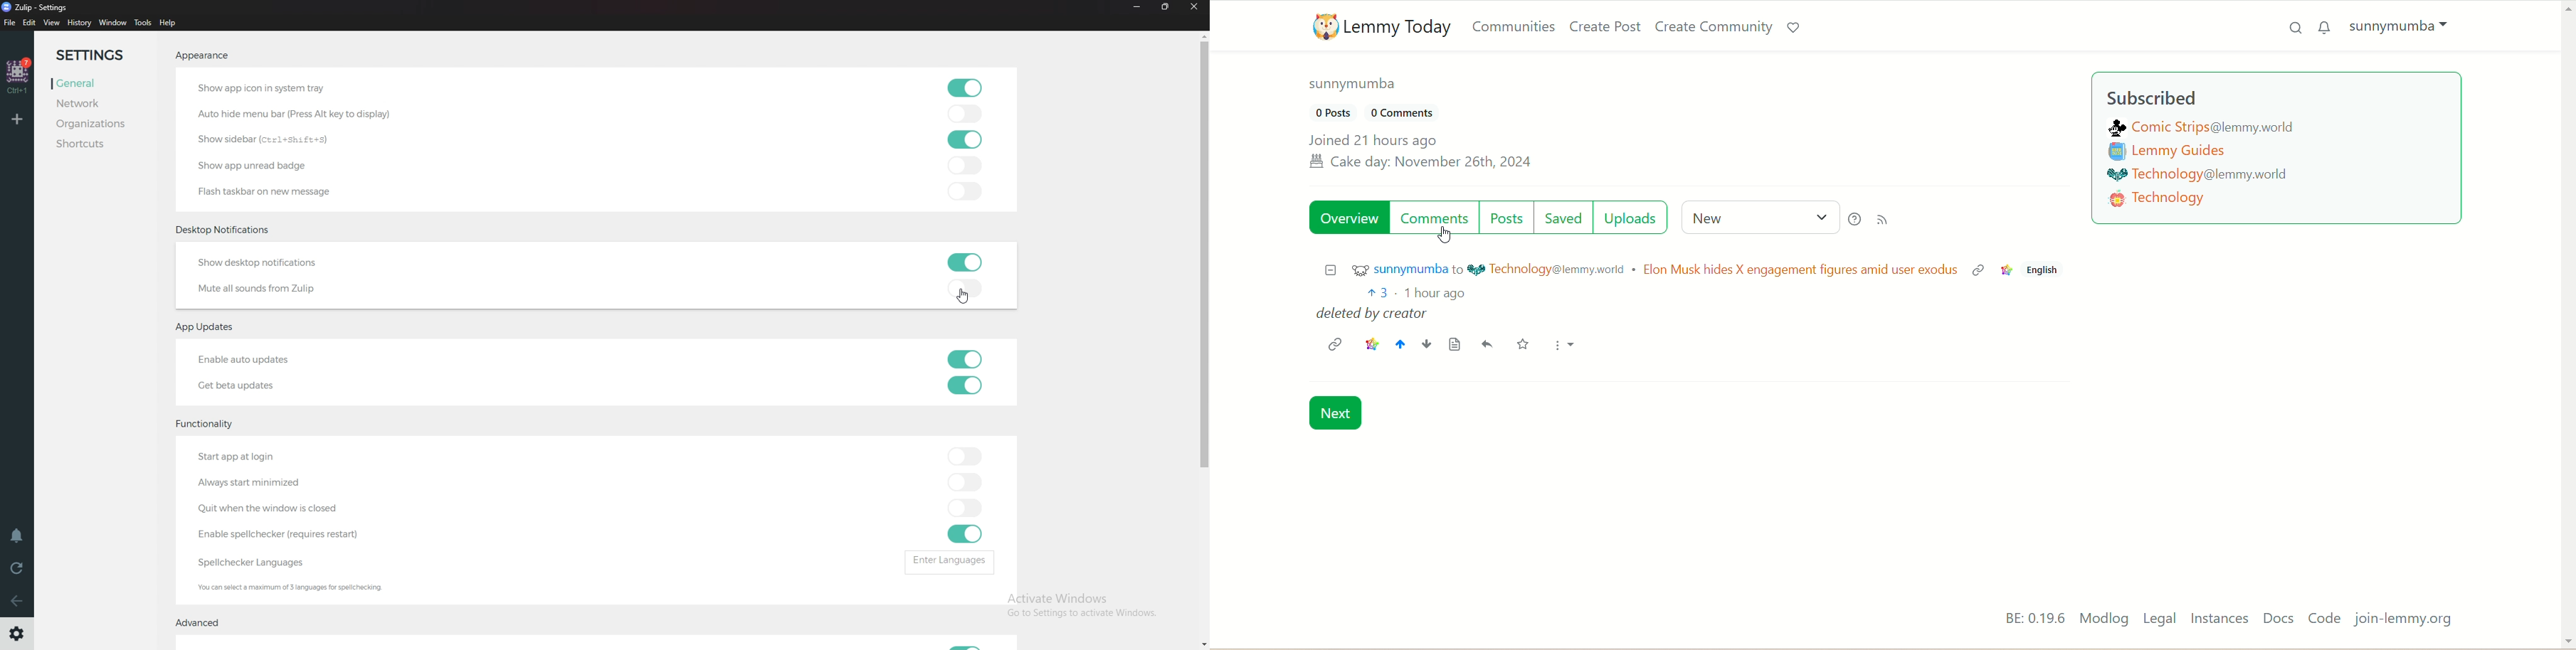  I want to click on toggle, so click(965, 533).